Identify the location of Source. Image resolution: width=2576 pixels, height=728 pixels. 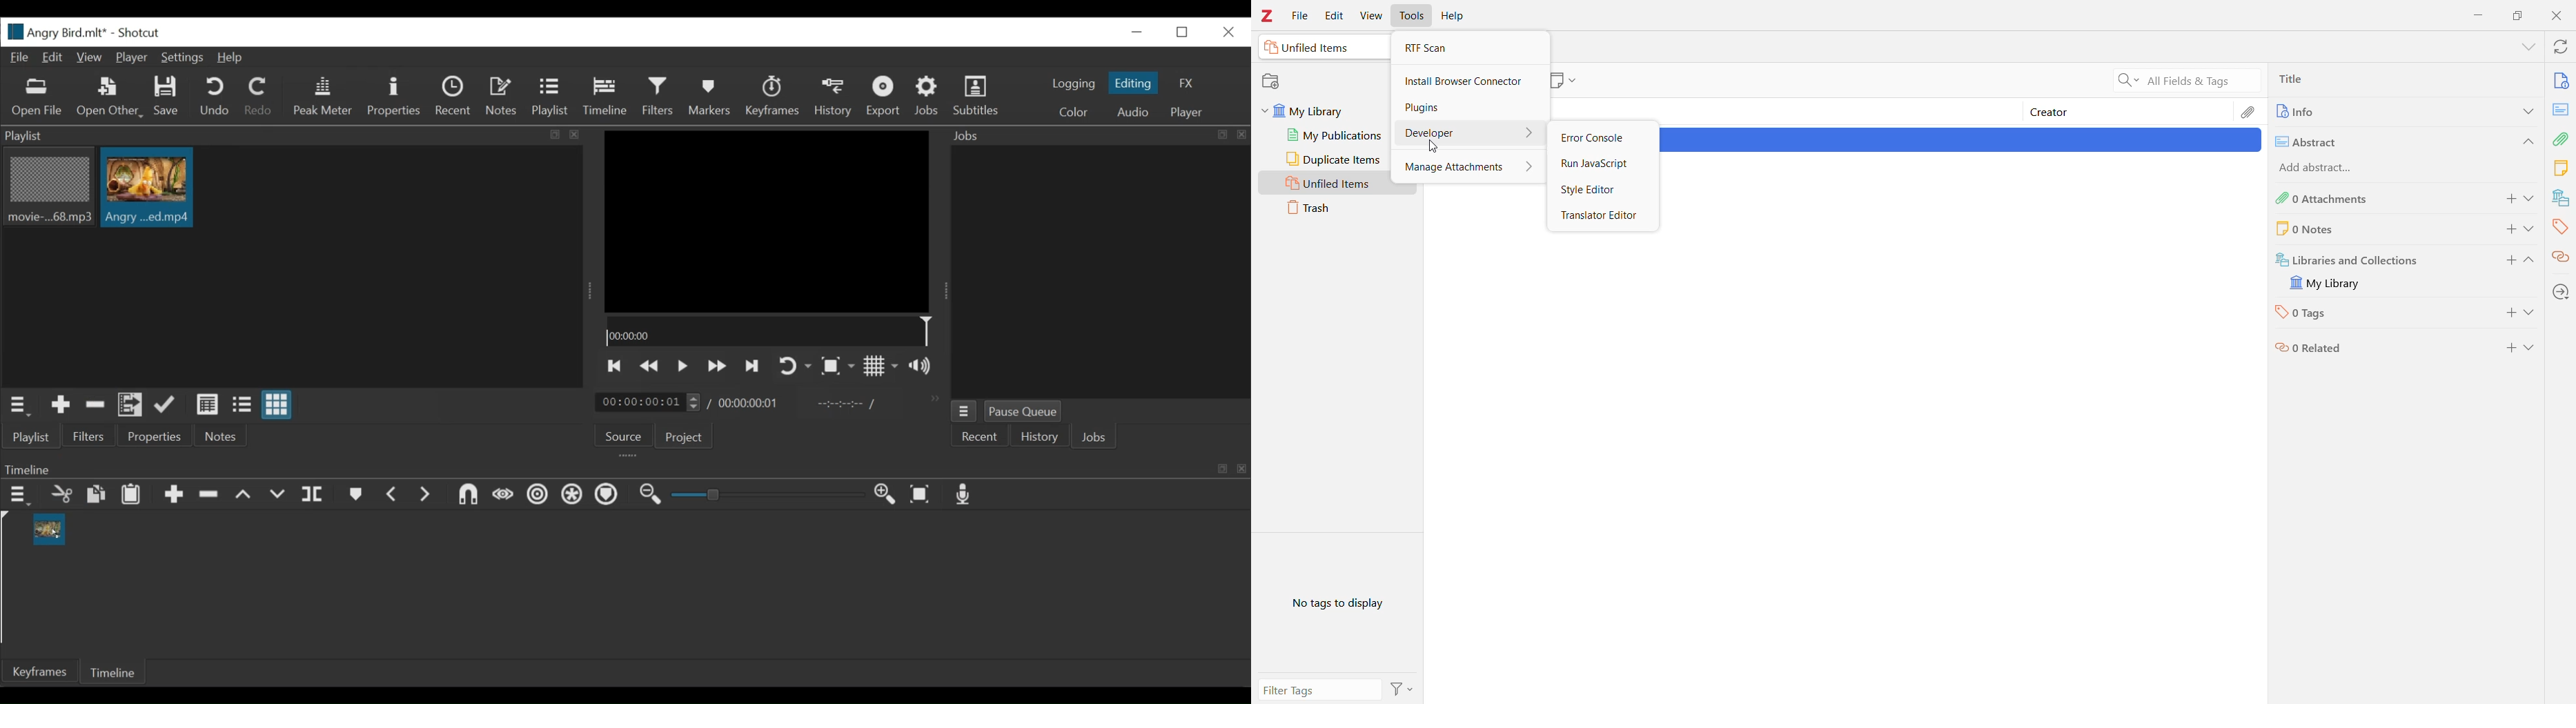
(624, 434).